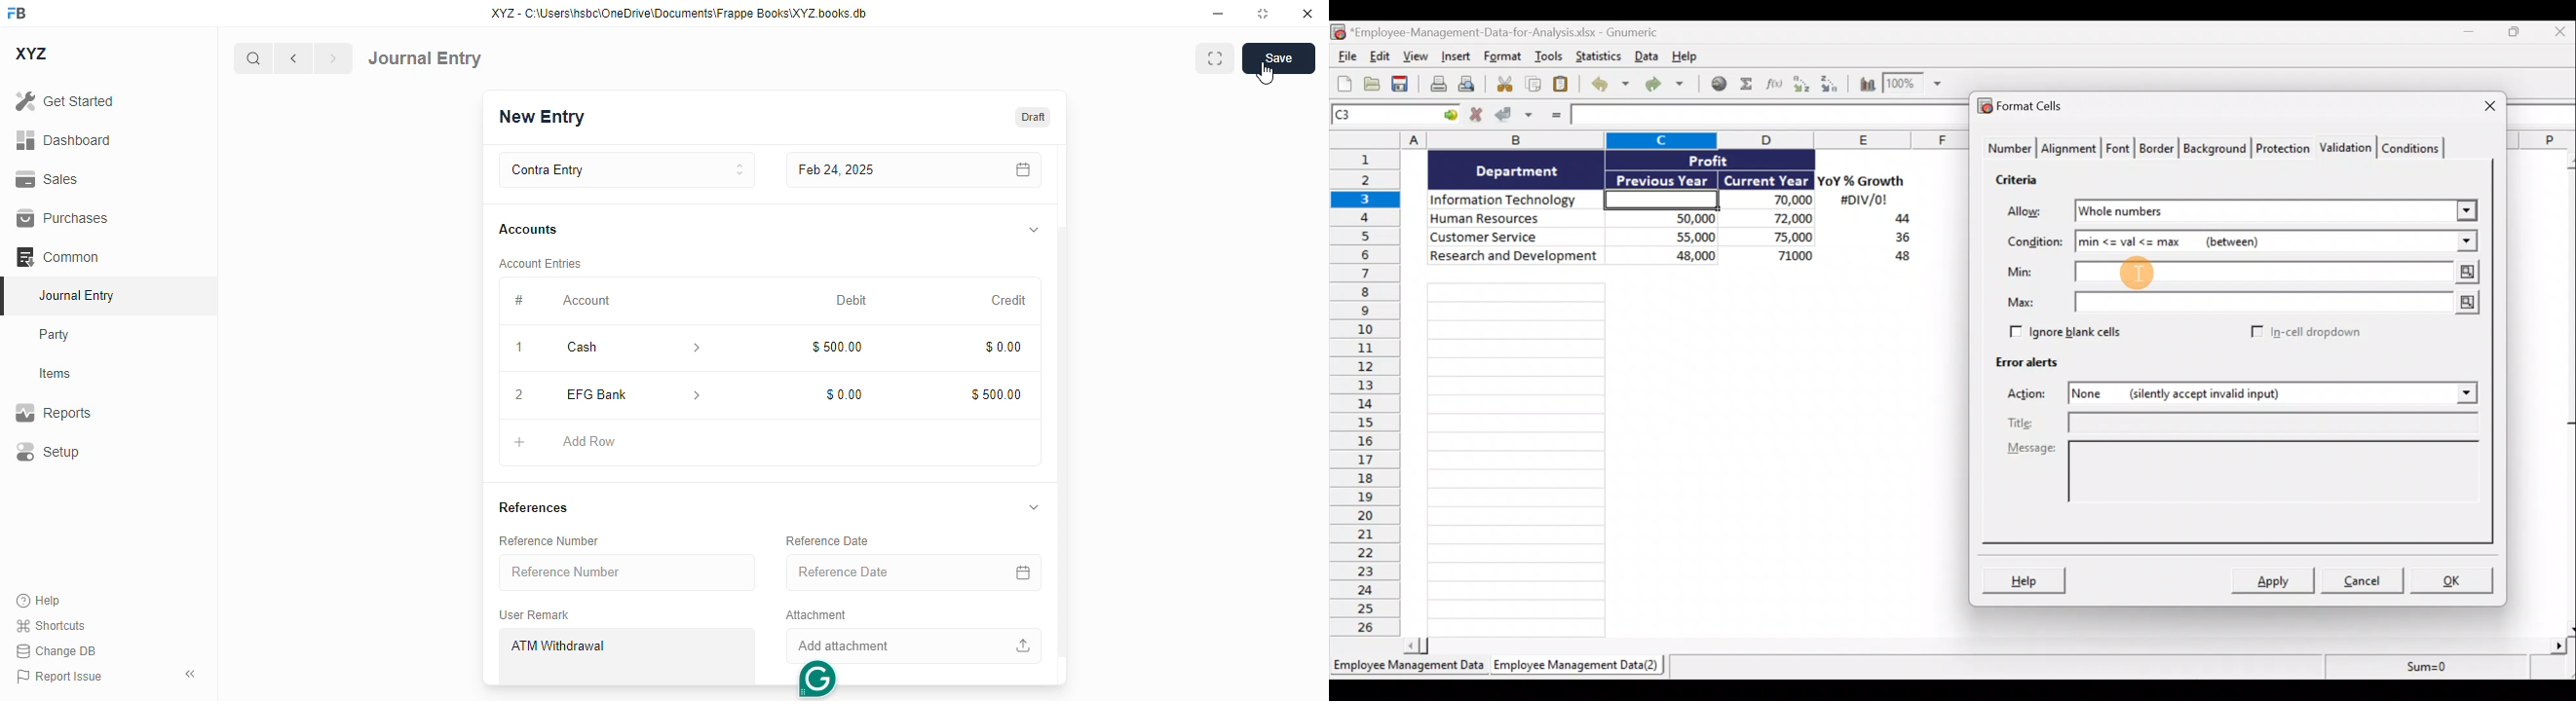  Describe the element at coordinates (518, 302) in the screenshot. I see `#` at that location.